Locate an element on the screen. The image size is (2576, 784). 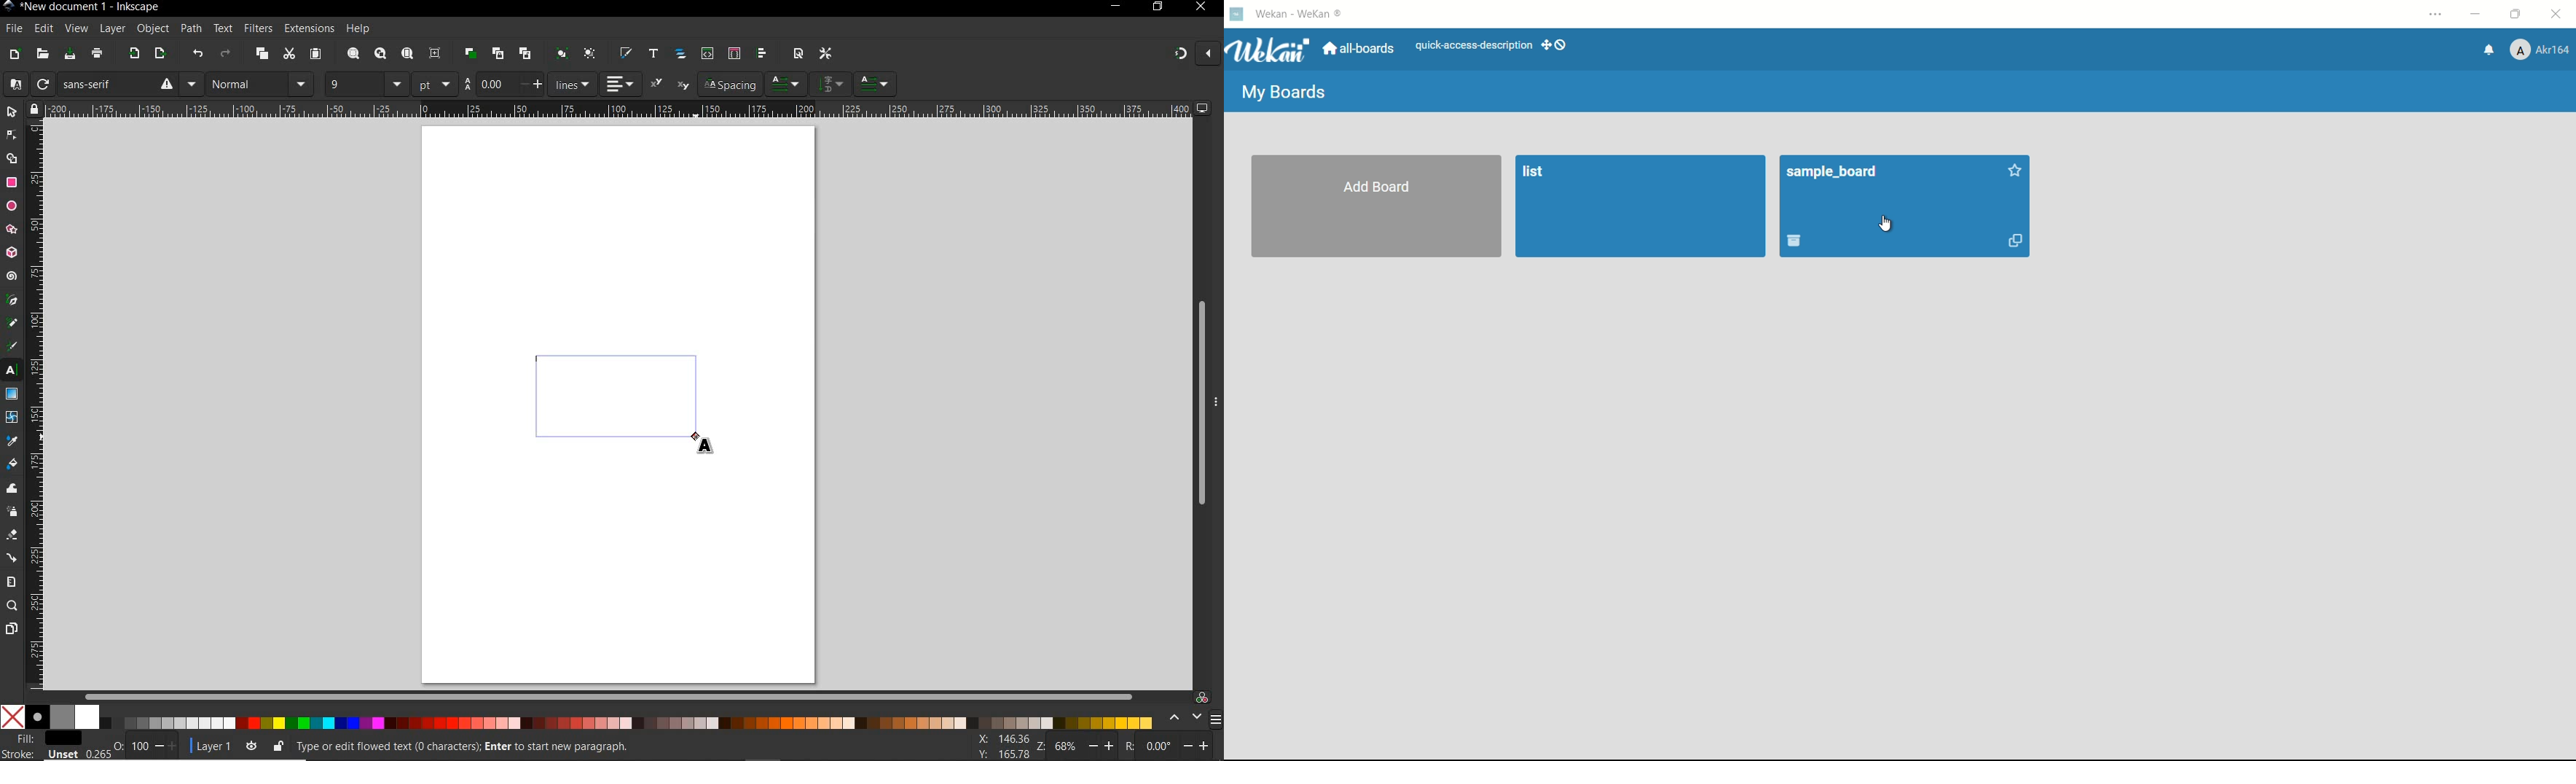
maximize is located at coordinates (2518, 15).